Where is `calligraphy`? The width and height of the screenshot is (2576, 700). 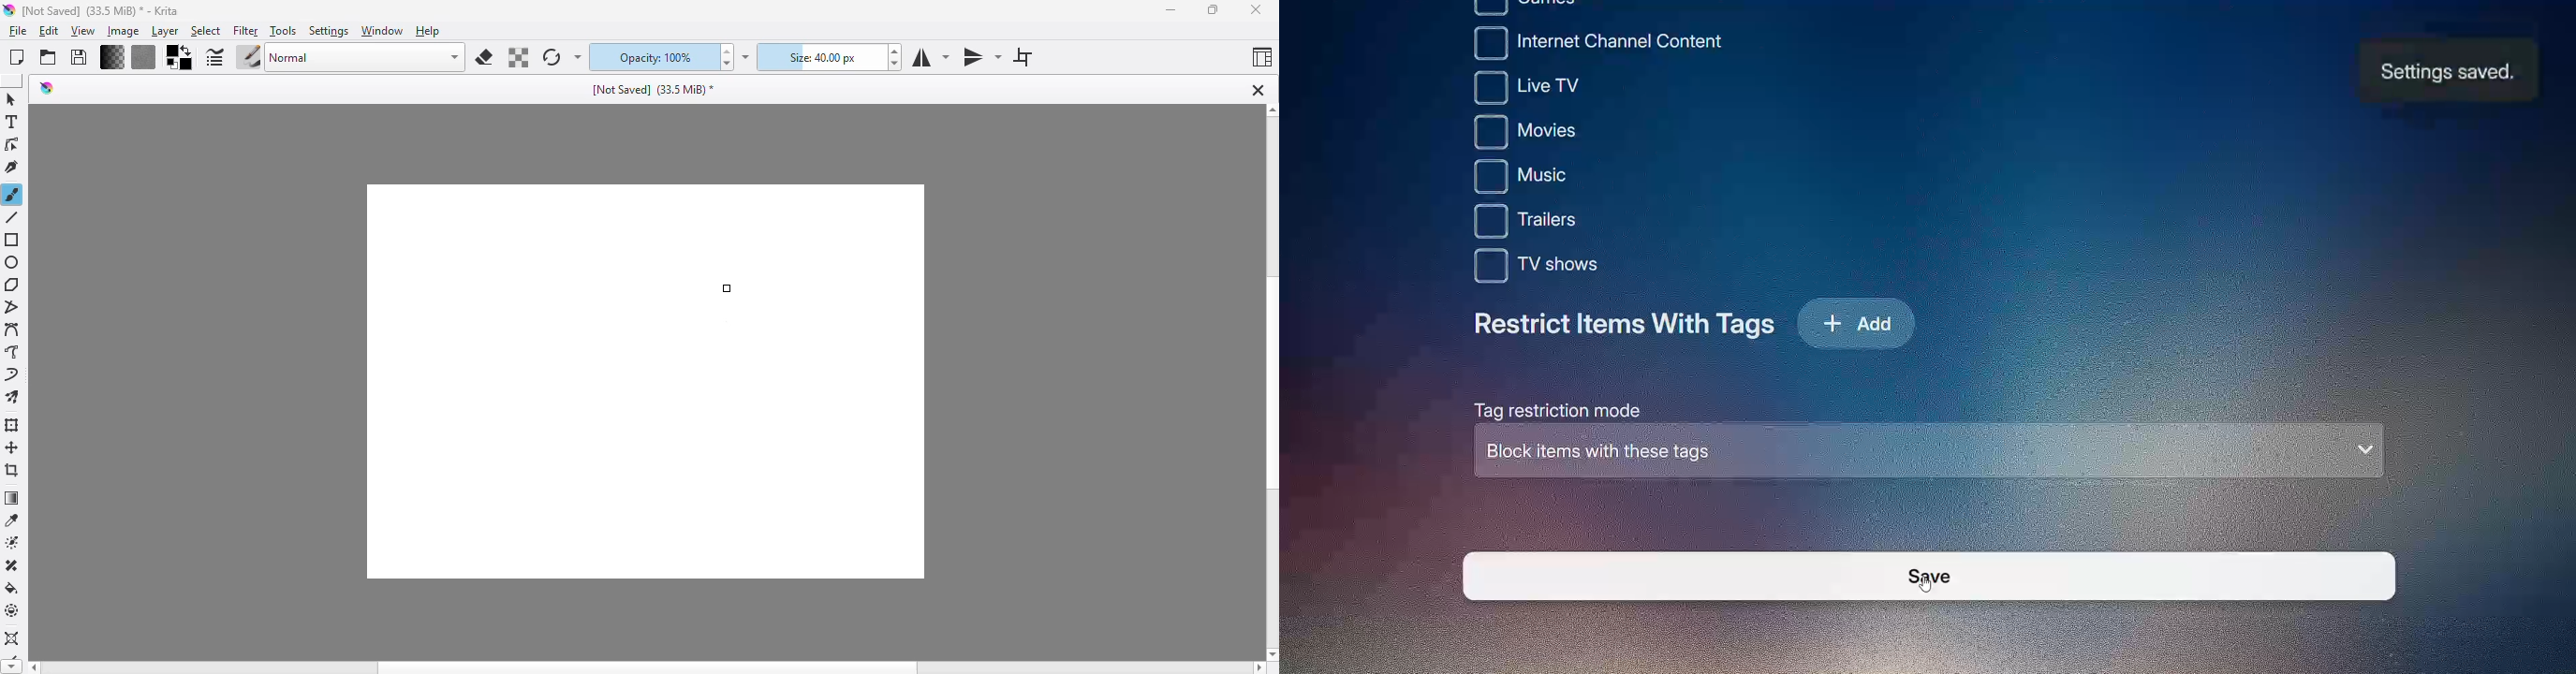 calligraphy is located at coordinates (12, 167).